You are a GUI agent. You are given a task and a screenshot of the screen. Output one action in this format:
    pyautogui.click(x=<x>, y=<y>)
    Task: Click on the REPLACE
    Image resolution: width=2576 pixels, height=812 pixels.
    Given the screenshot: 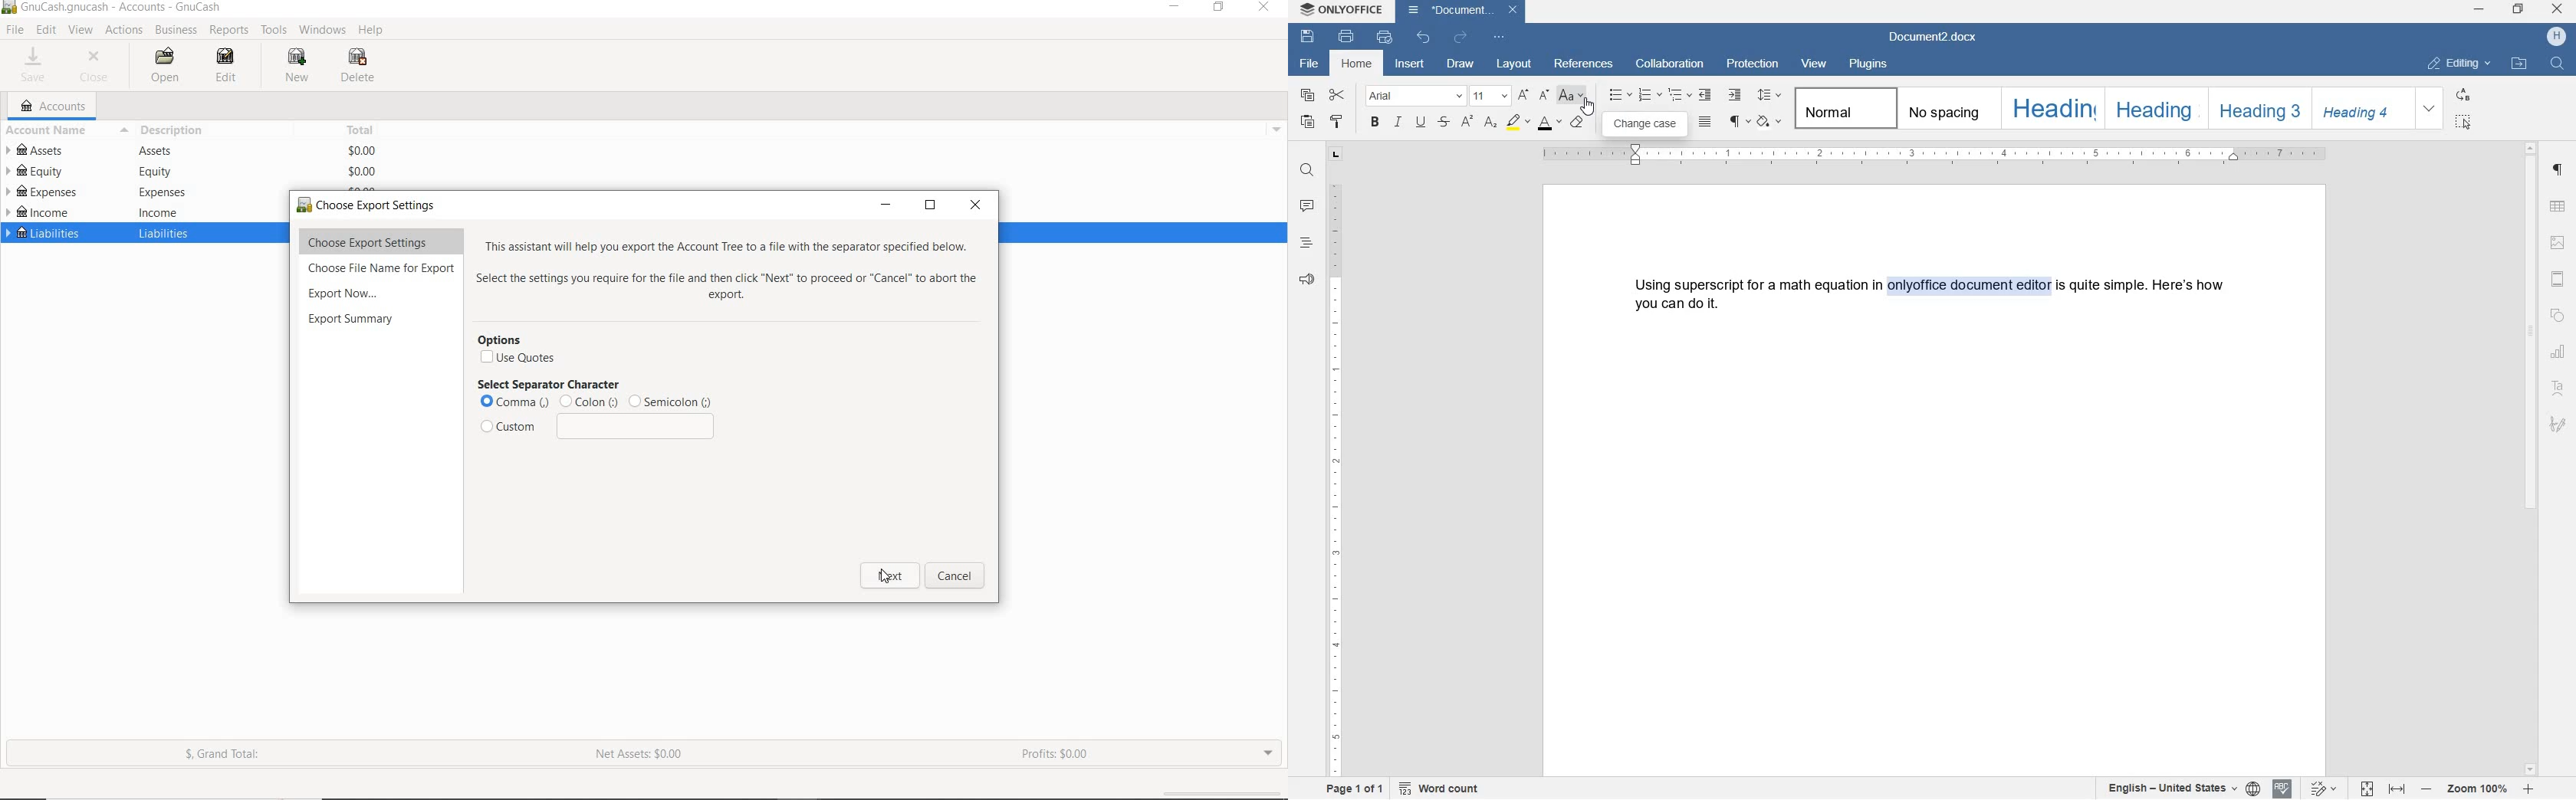 What is the action you would take?
    pyautogui.click(x=2463, y=96)
    